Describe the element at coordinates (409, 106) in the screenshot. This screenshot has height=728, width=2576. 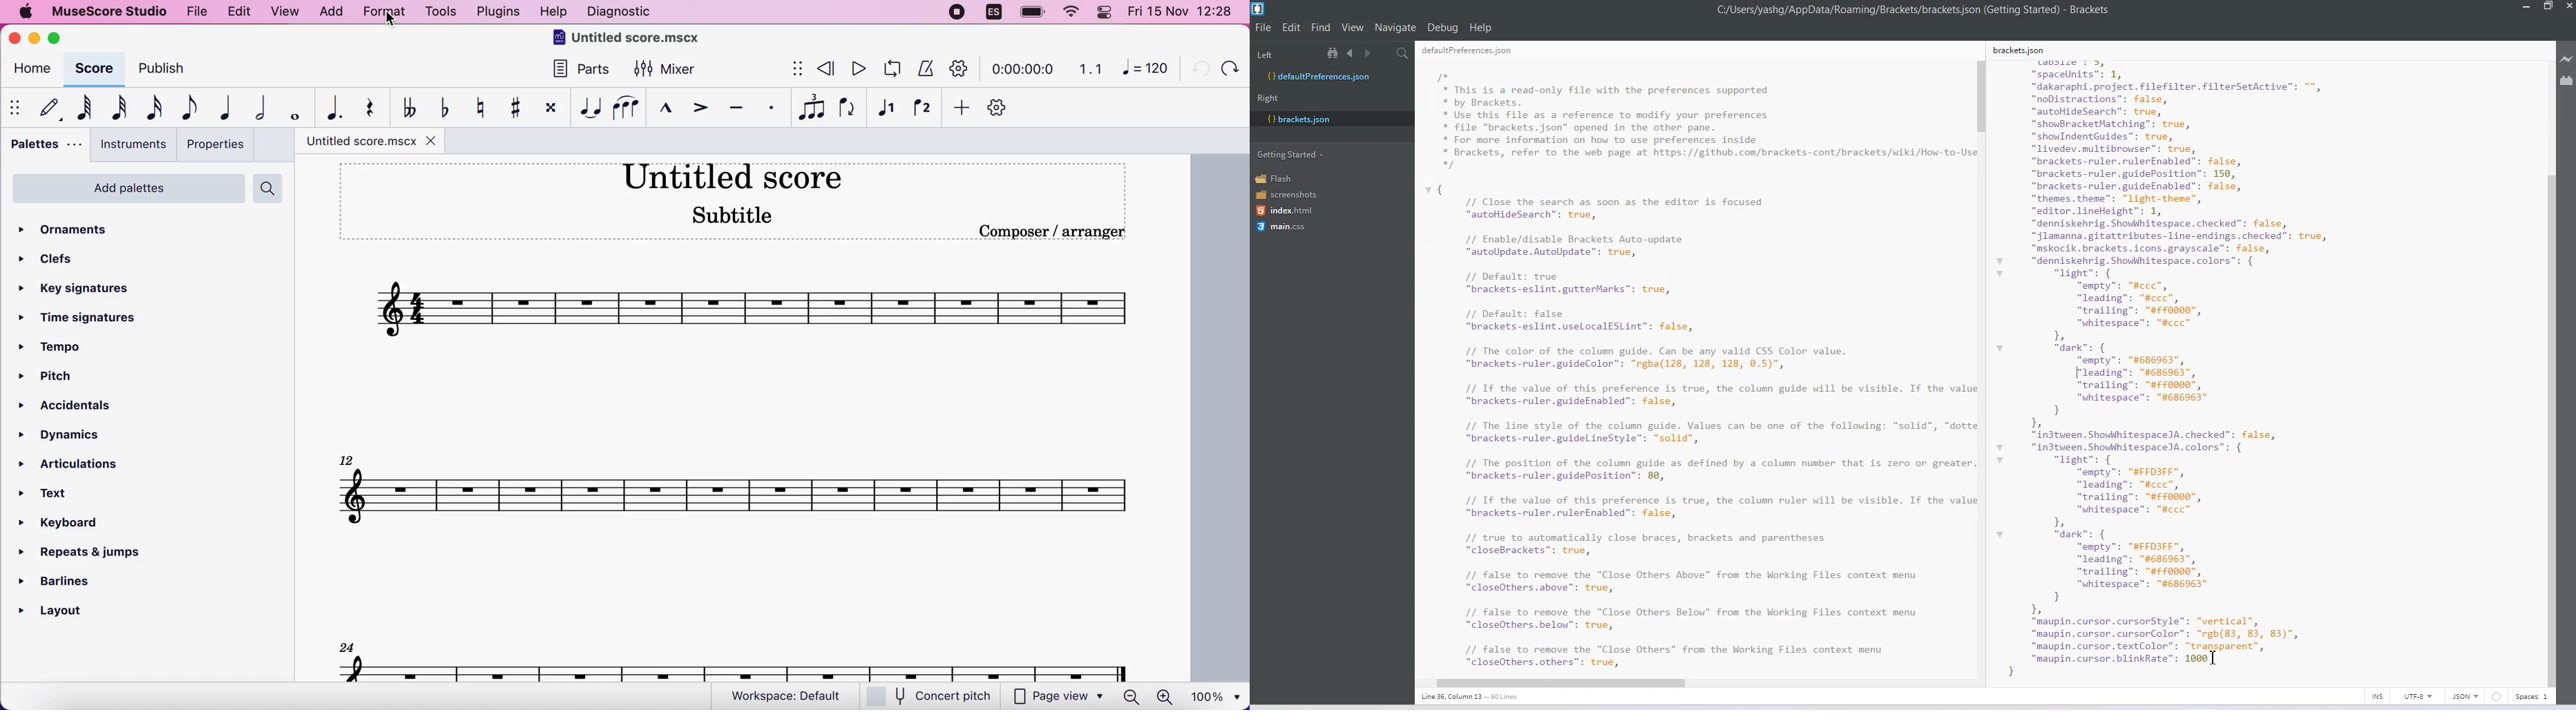
I see `toggle double flat` at that location.